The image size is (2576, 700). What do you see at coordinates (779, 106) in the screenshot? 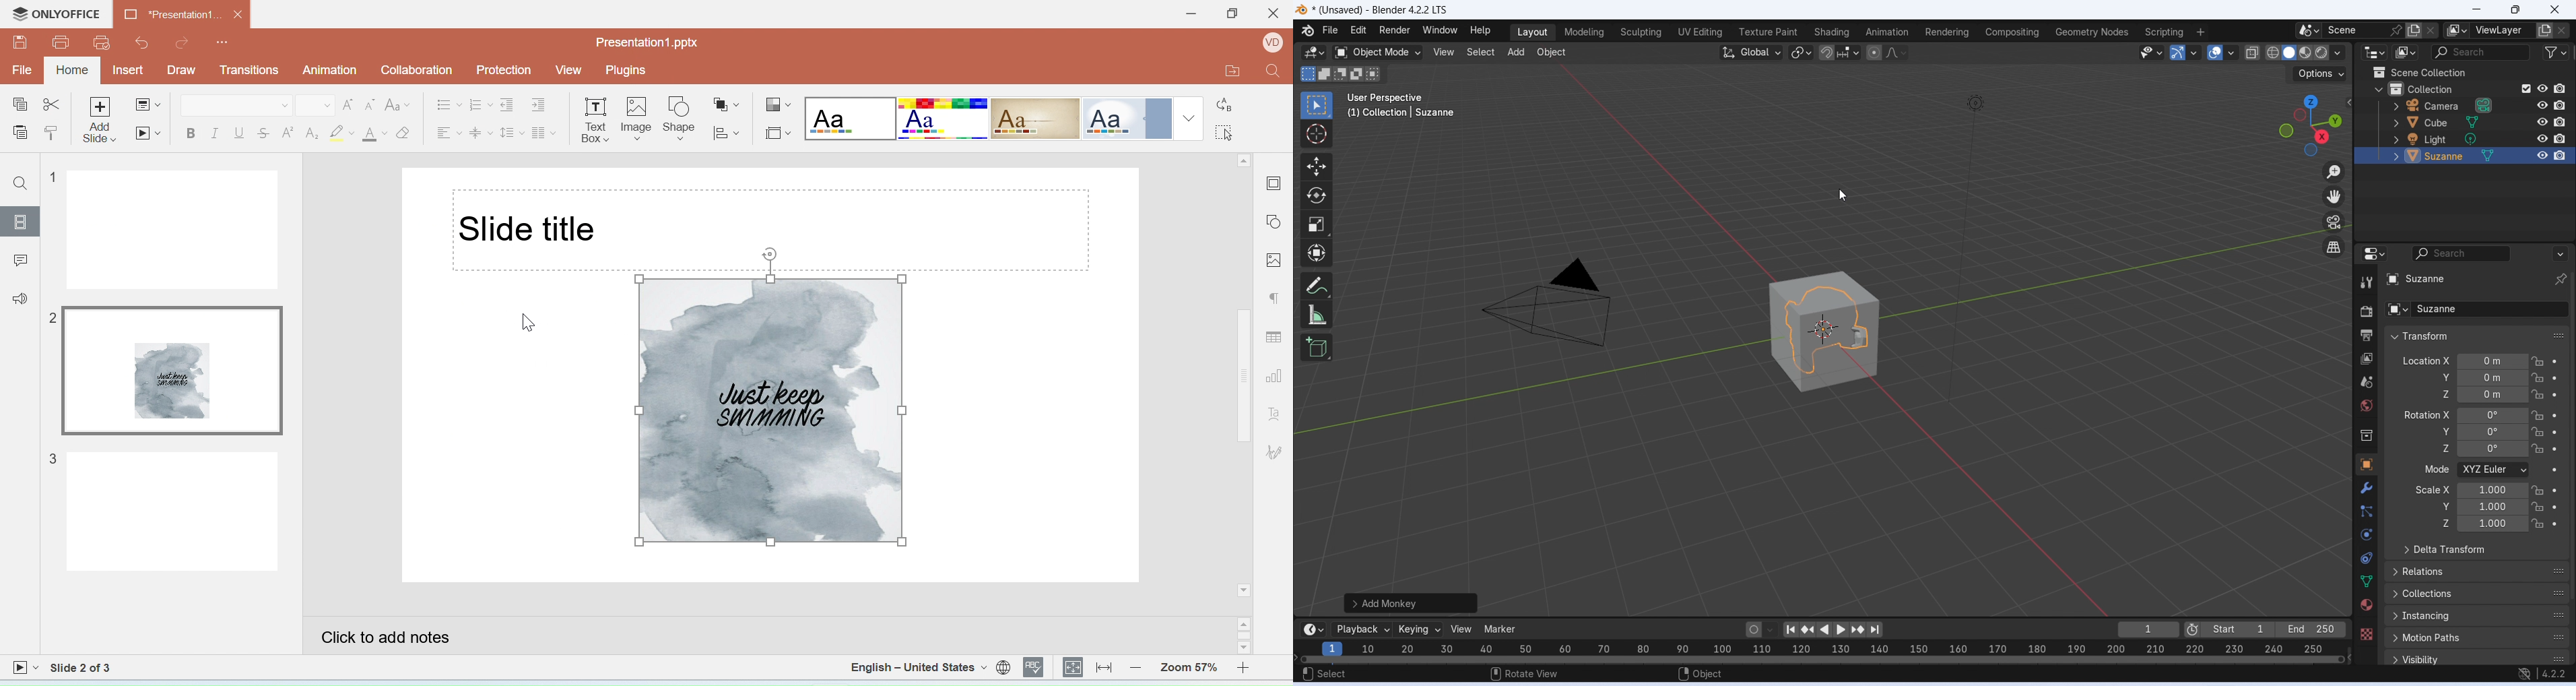
I see `Change color theme` at bounding box center [779, 106].